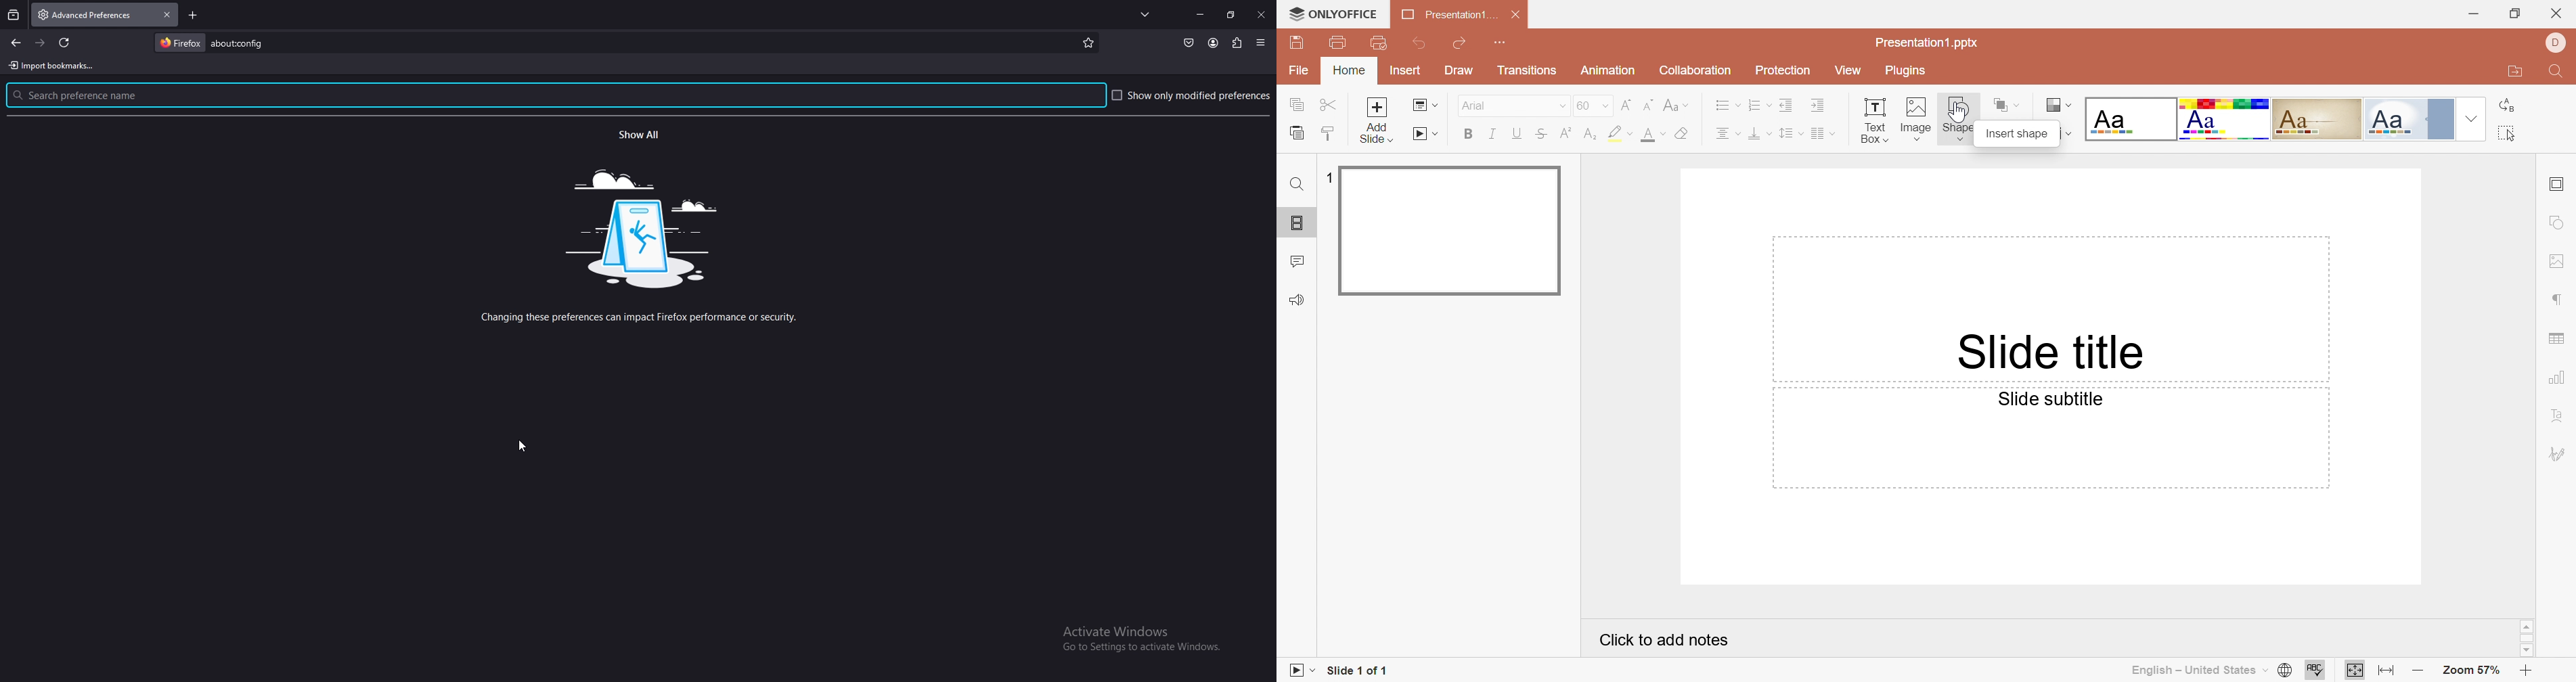  Describe the element at coordinates (2554, 43) in the screenshot. I see `DELL` at that location.